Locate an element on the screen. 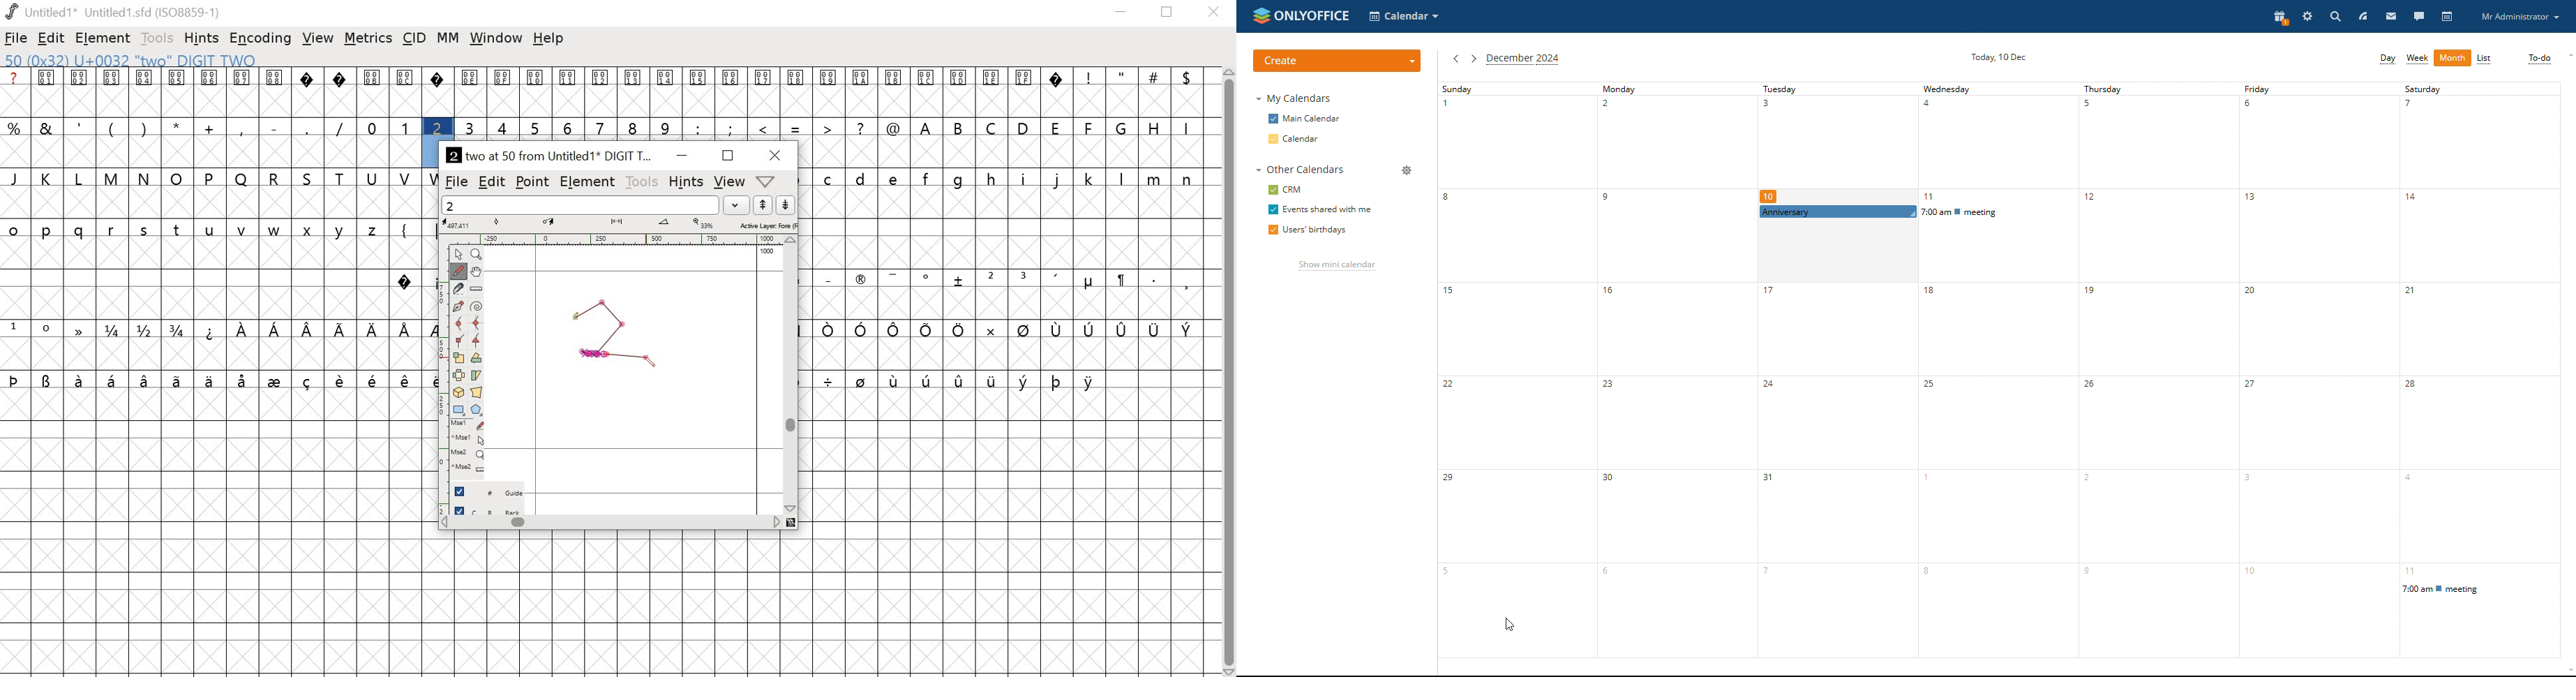 This screenshot has height=700, width=2576. tangent is located at coordinates (477, 341).